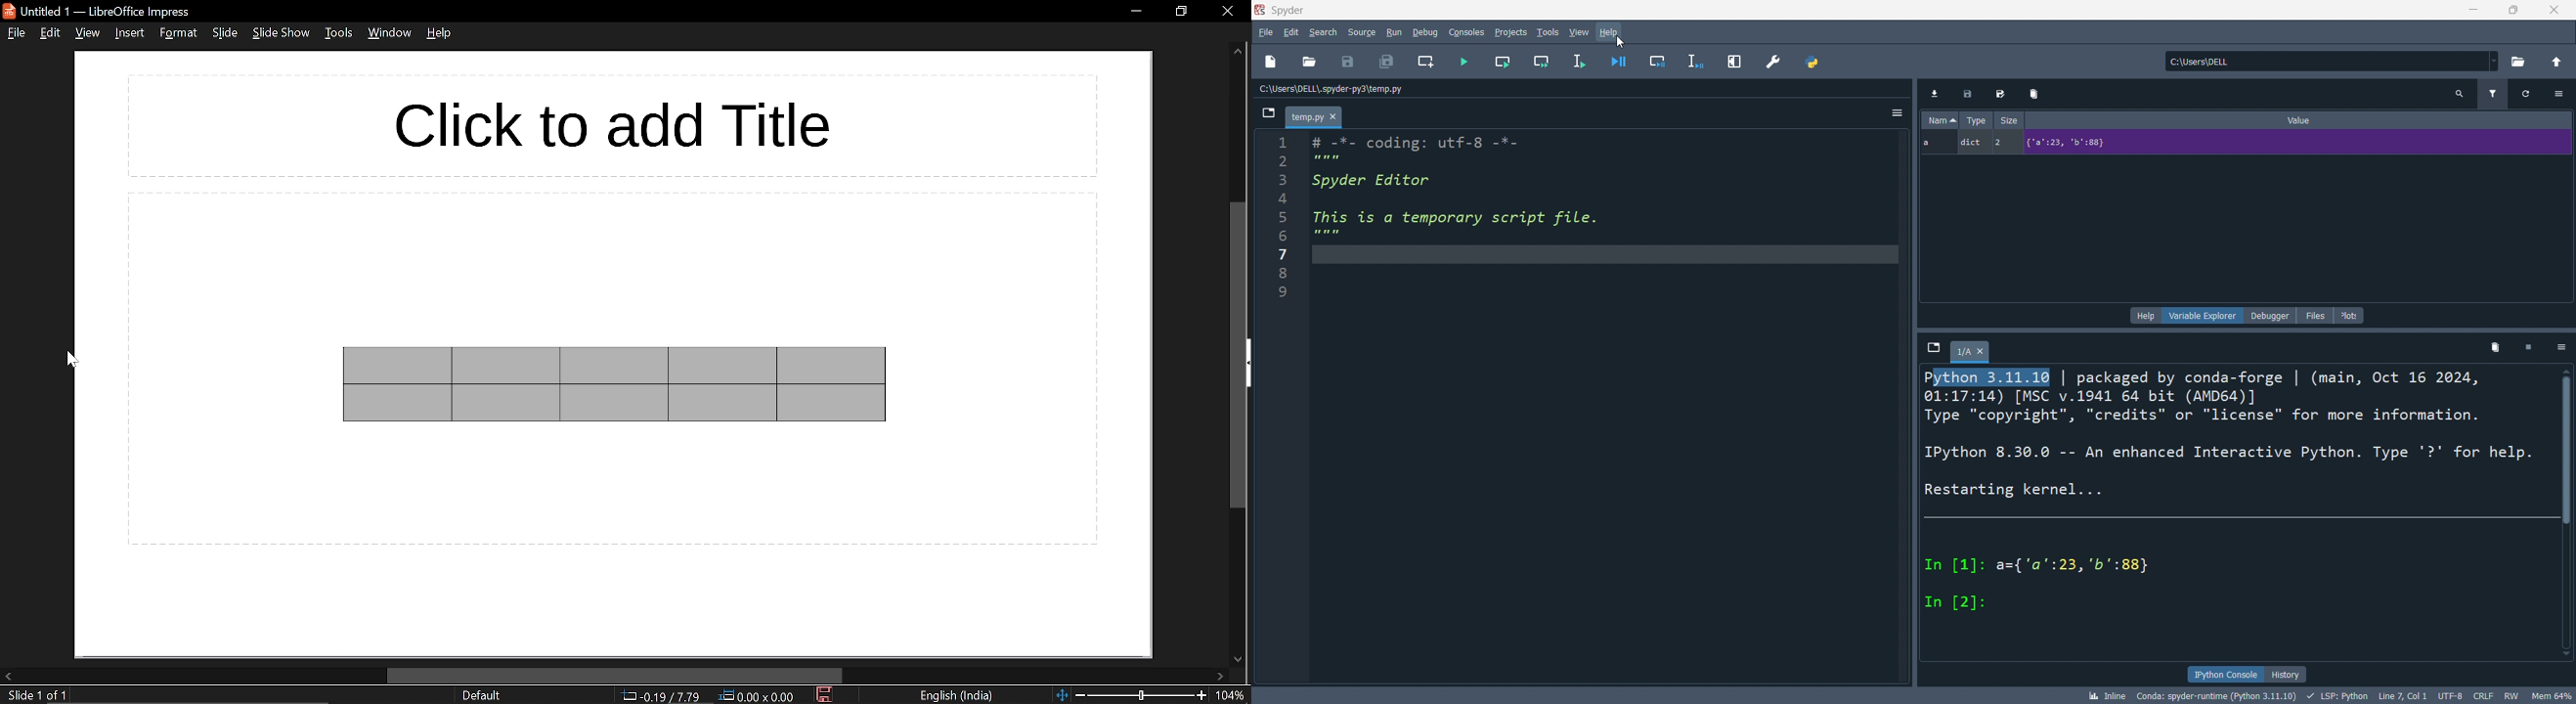 This screenshot has width=2576, height=728. What do you see at coordinates (1656, 61) in the screenshot?
I see `debug cell` at bounding box center [1656, 61].